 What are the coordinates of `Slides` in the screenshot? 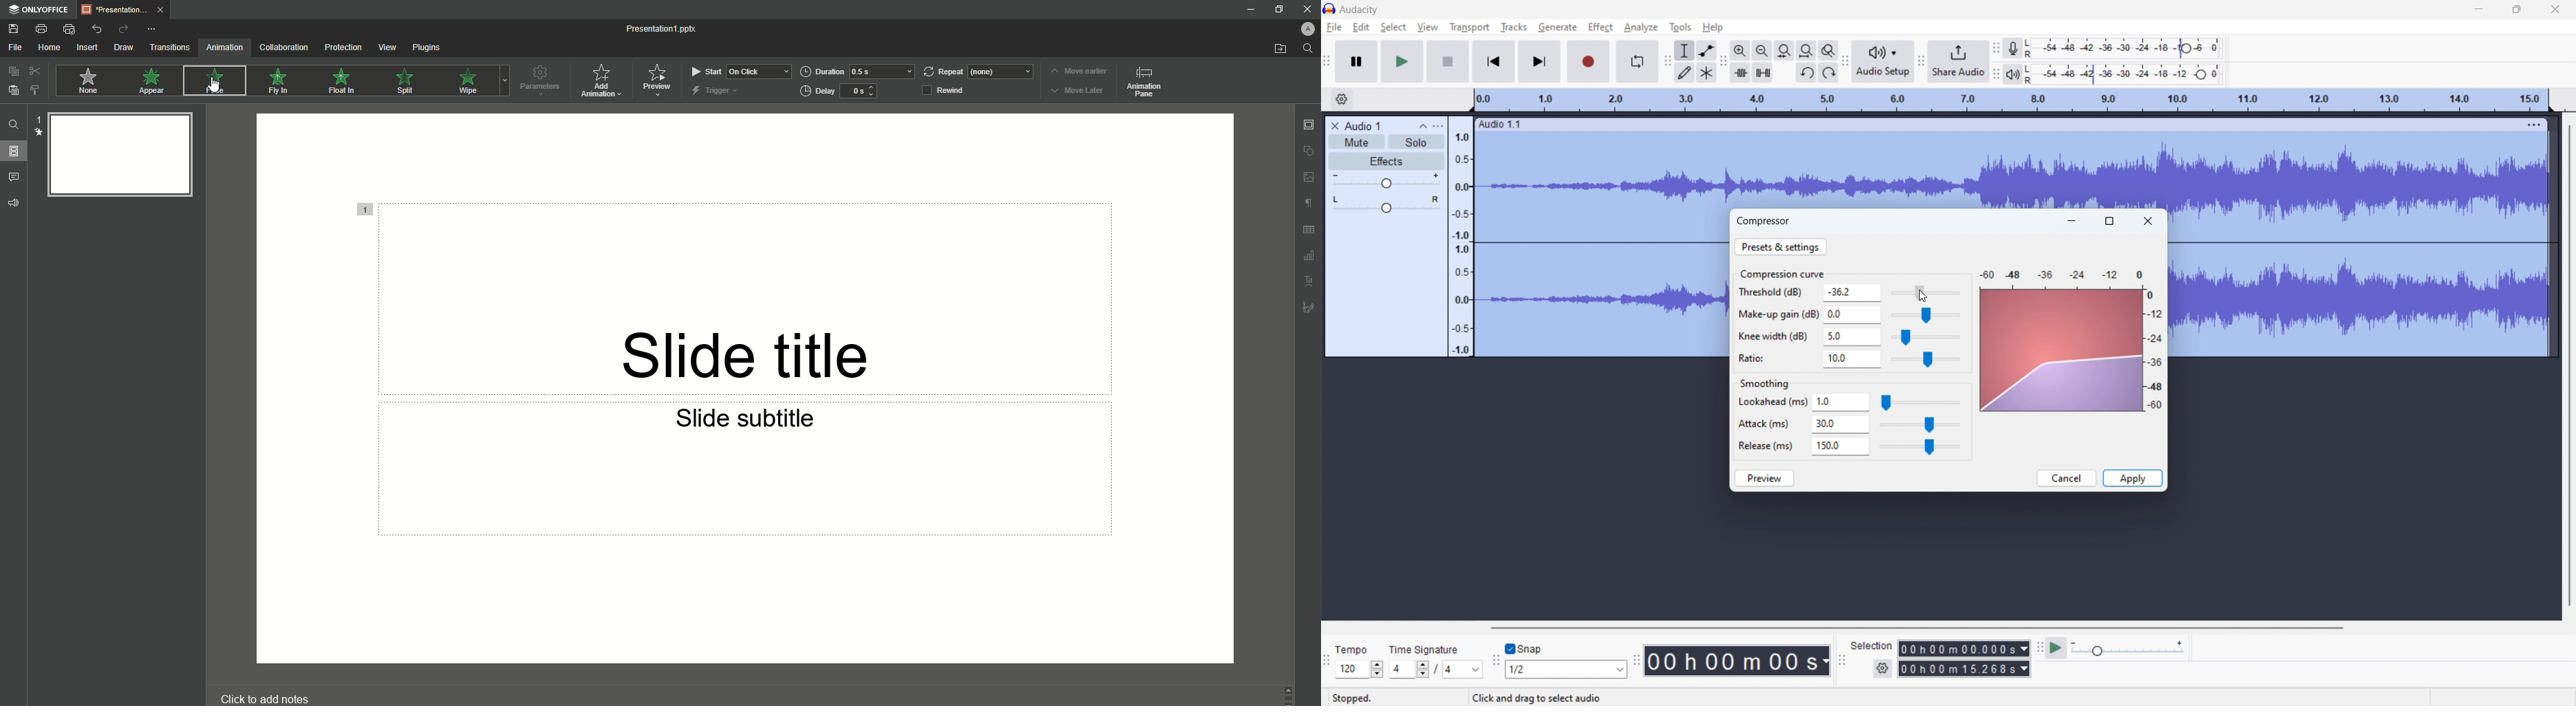 It's located at (15, 151).